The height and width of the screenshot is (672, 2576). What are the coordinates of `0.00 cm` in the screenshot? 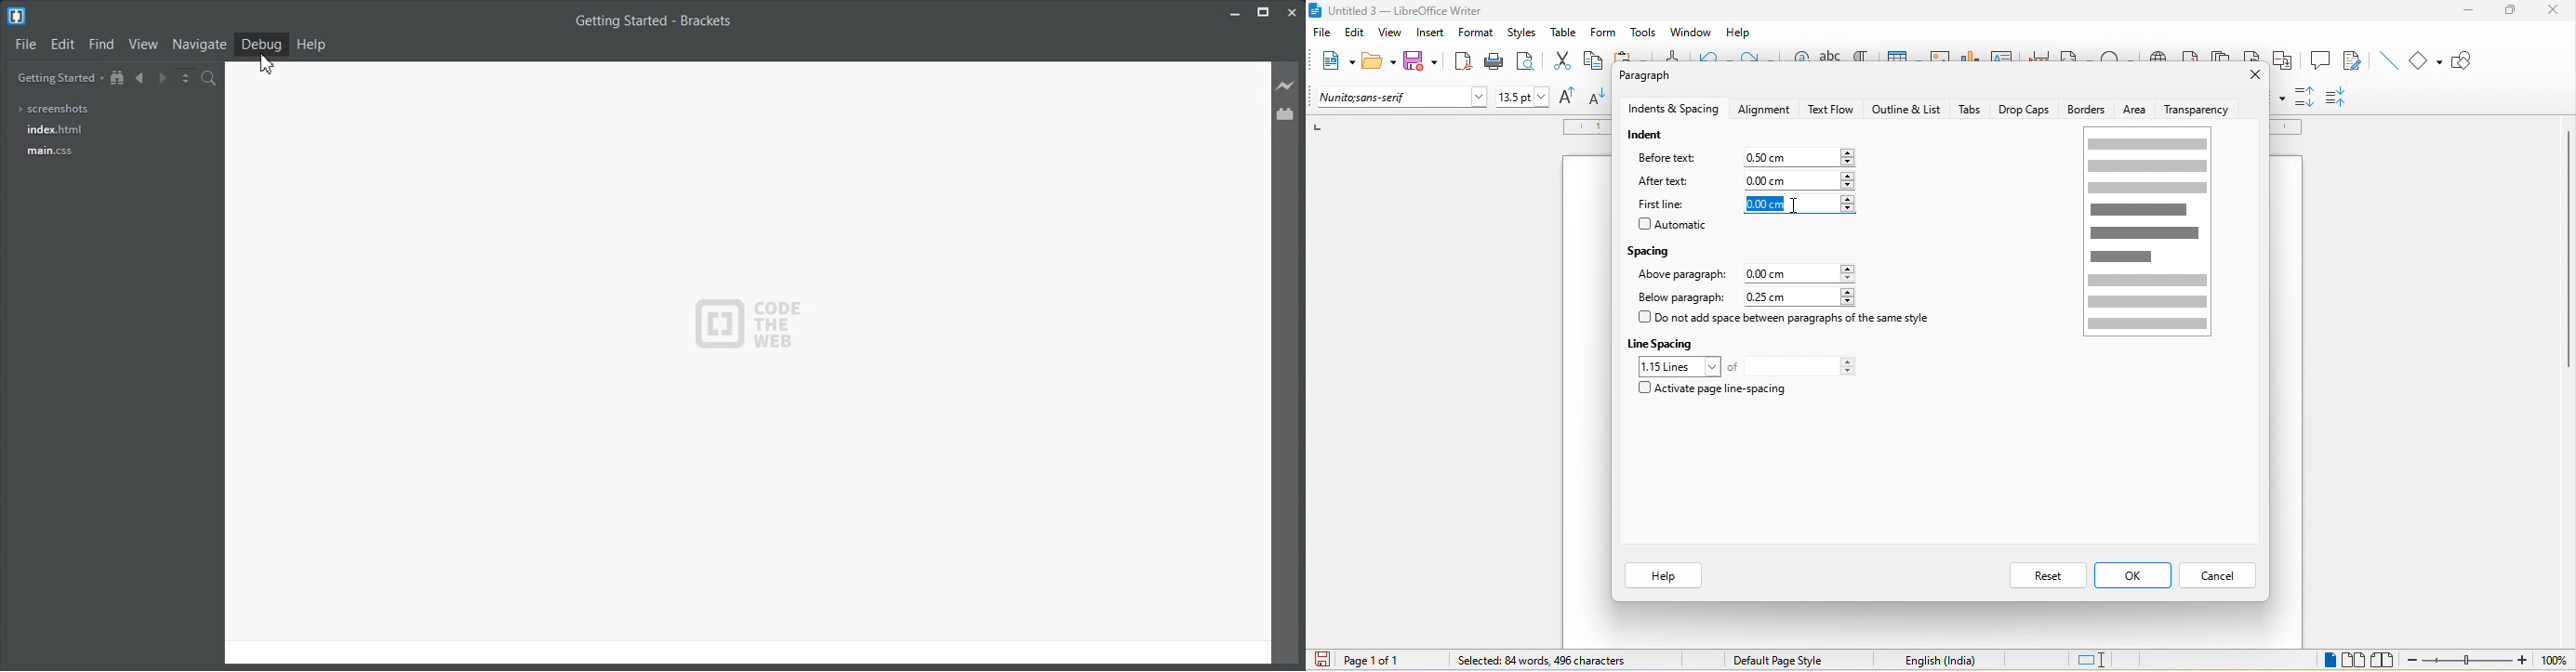 It's located at (1787, 156).